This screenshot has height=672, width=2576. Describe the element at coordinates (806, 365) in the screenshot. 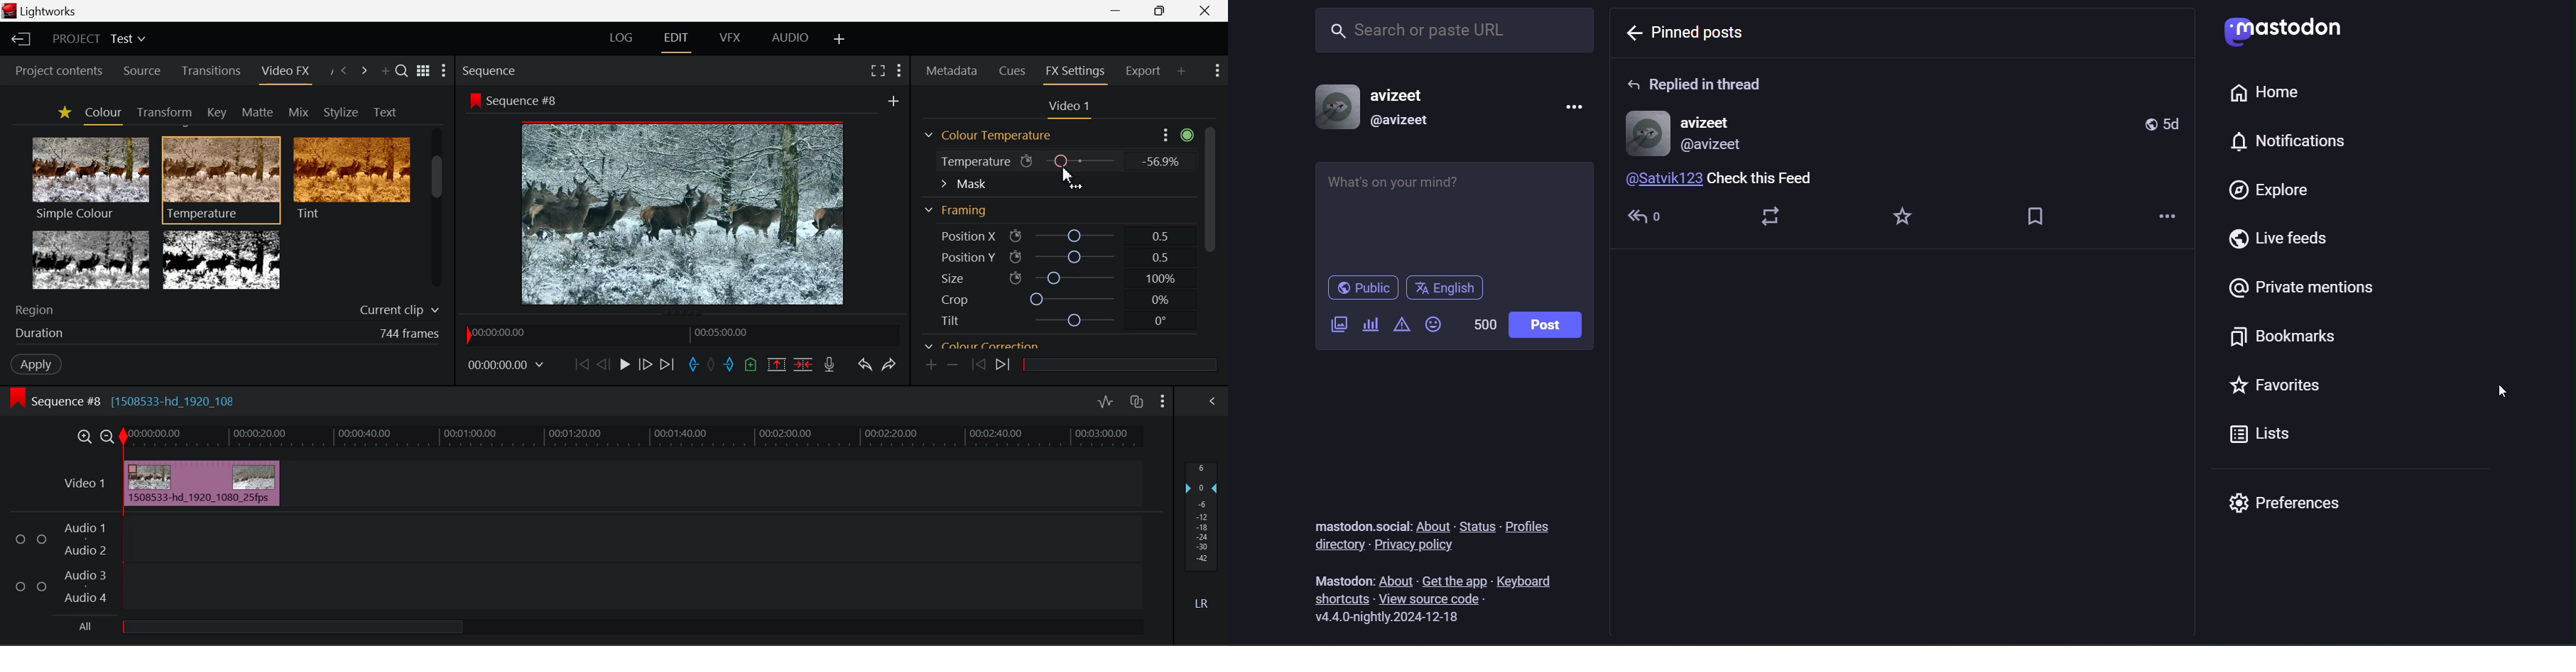

I see `Delte/Cut` at that location.